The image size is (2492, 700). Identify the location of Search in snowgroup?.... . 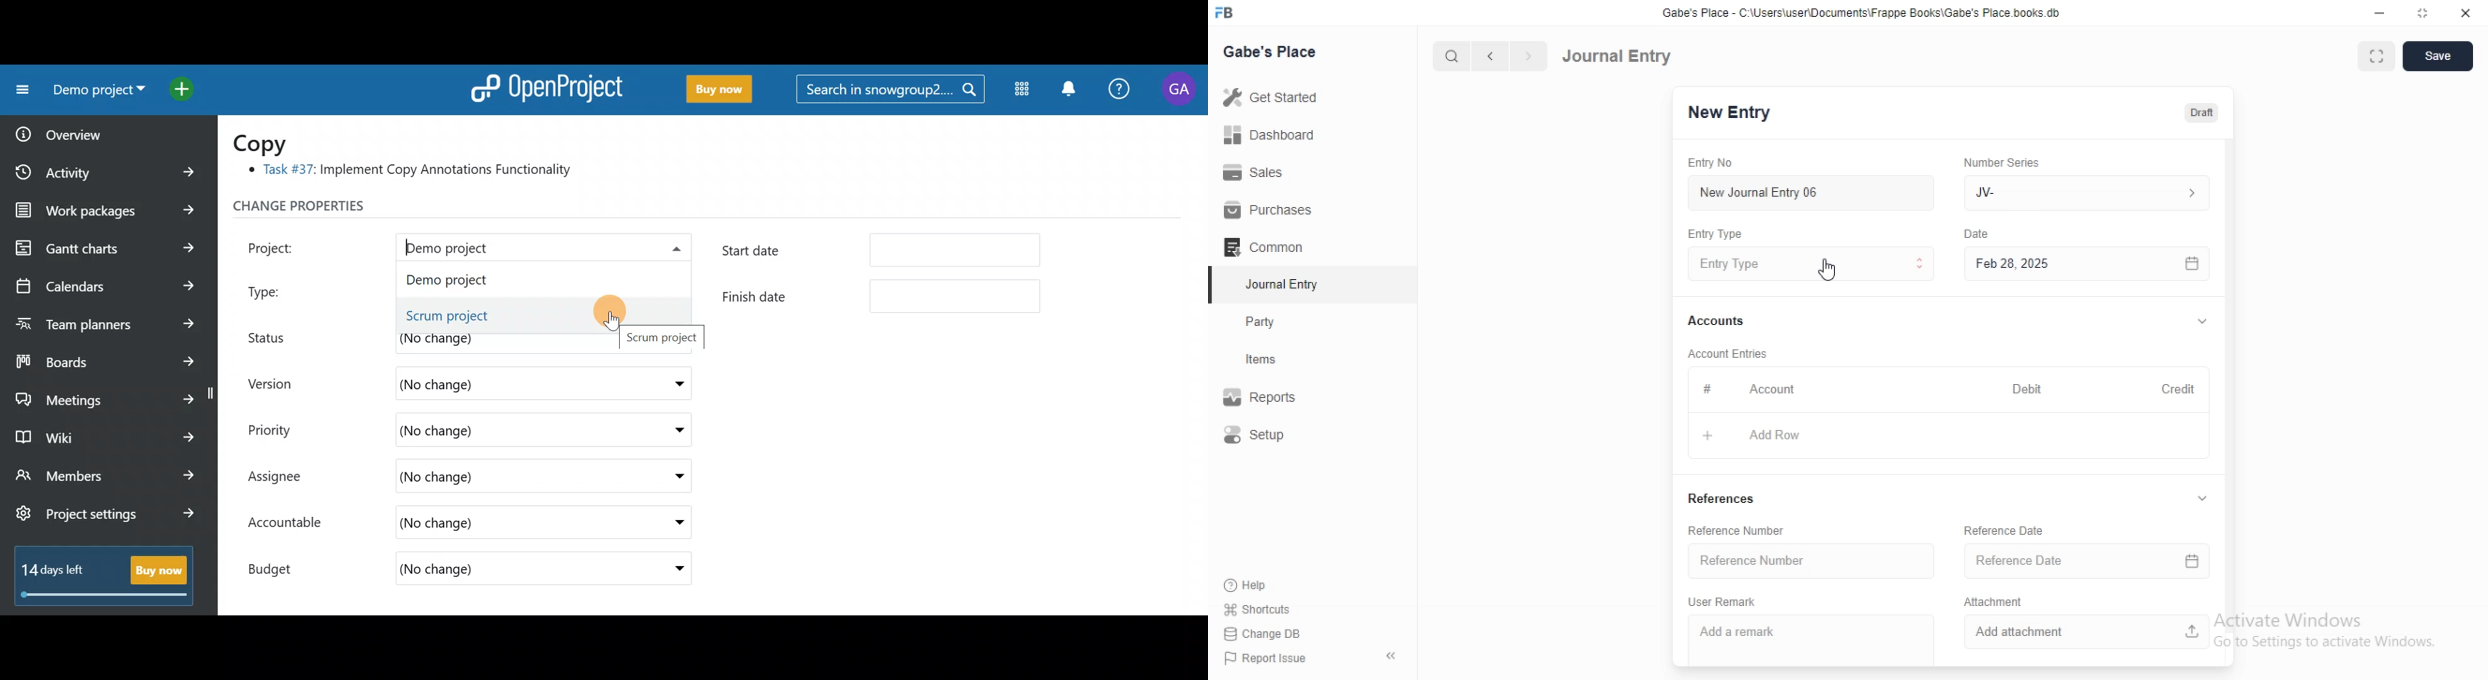
(892, 90).